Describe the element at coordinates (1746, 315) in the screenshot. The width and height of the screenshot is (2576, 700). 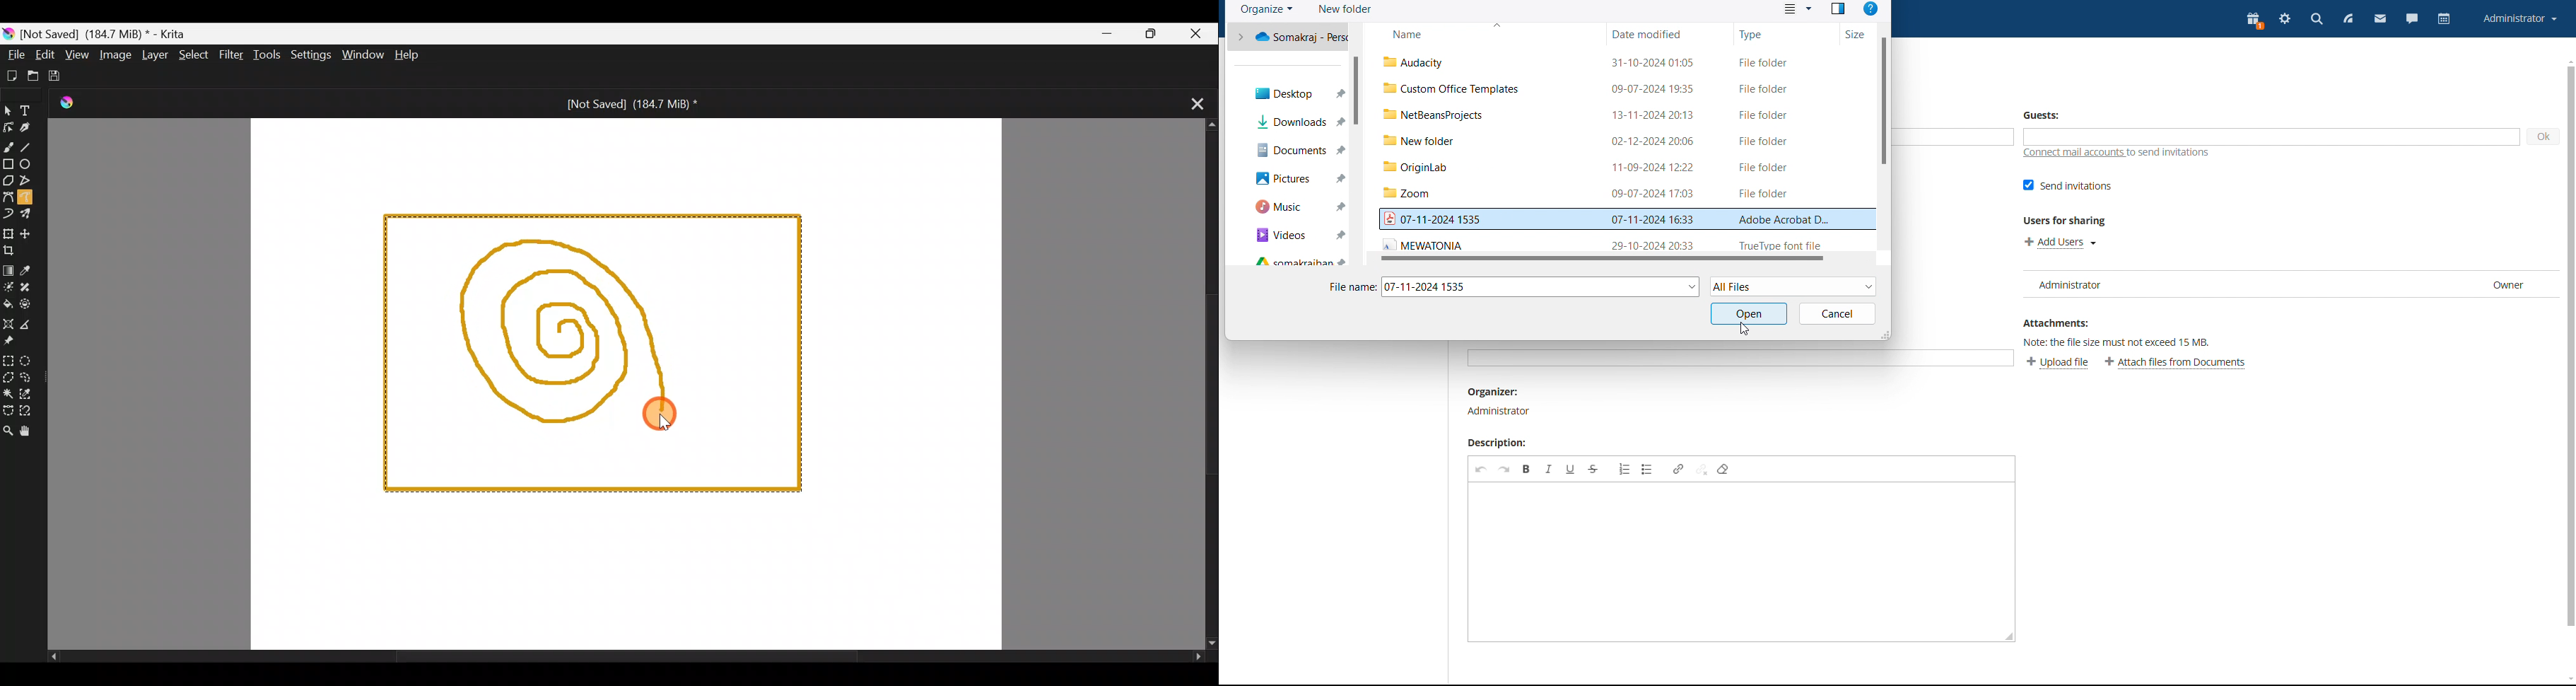
I see `` at that location.